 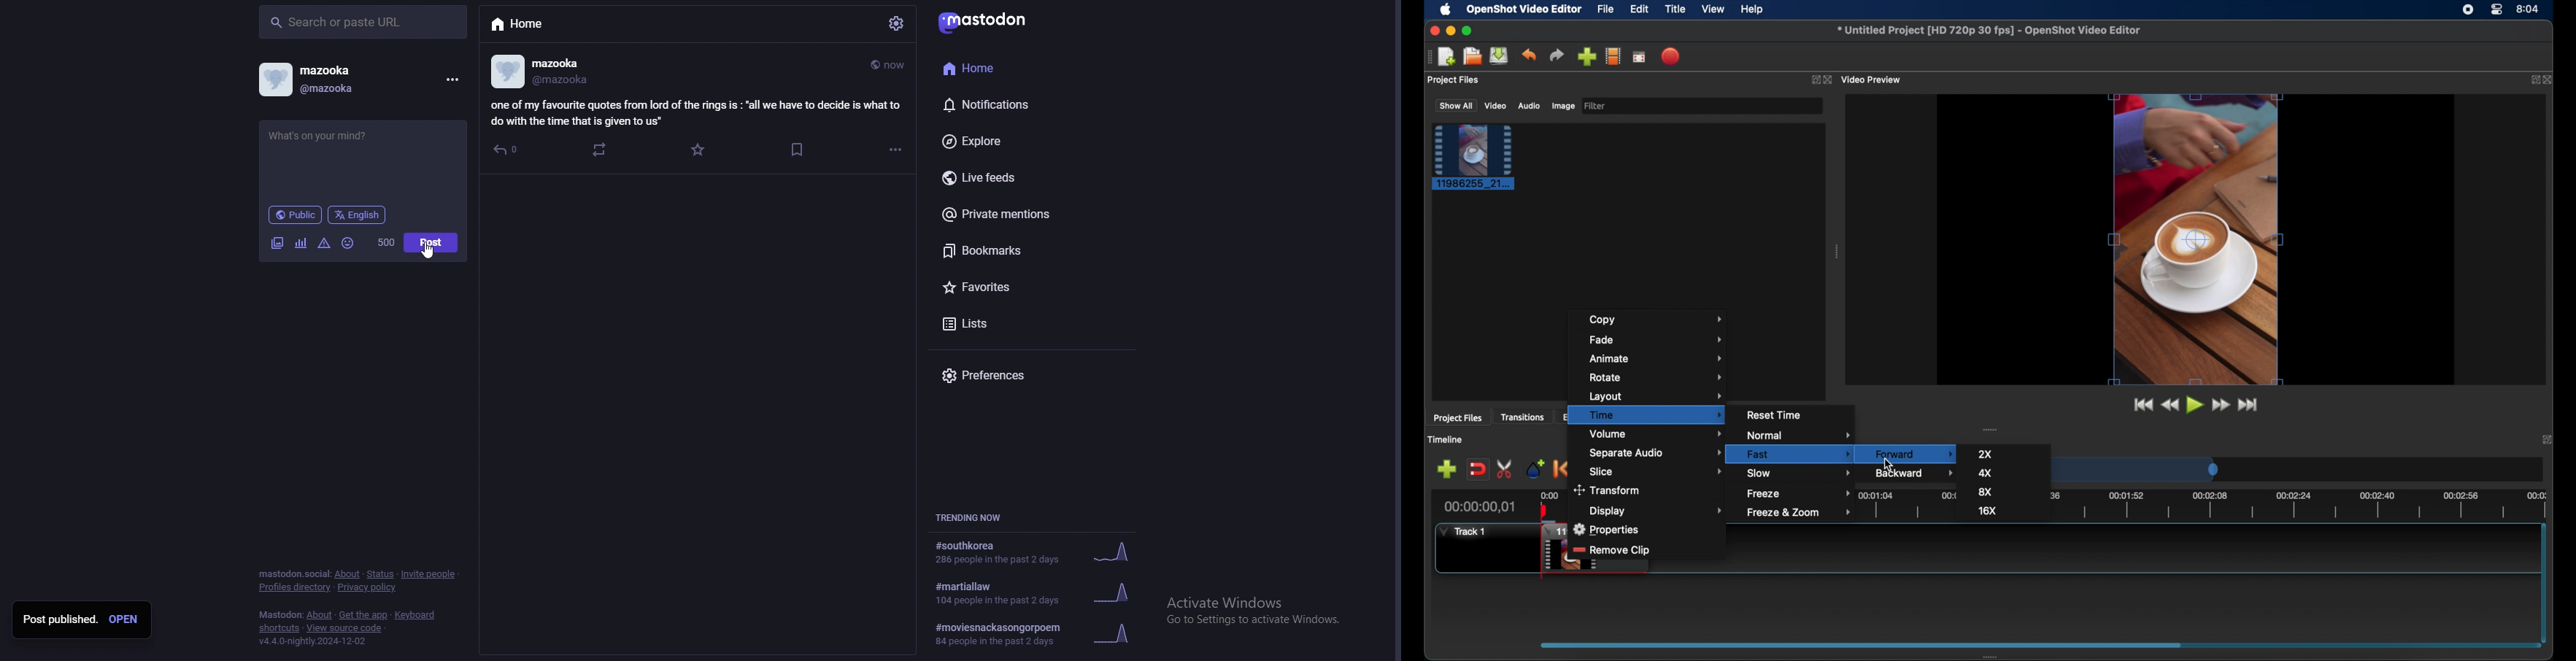 What do you see at coordinates (1605, 529) in the screenshot?
I see `properties` at bounding box center [1605, 529].